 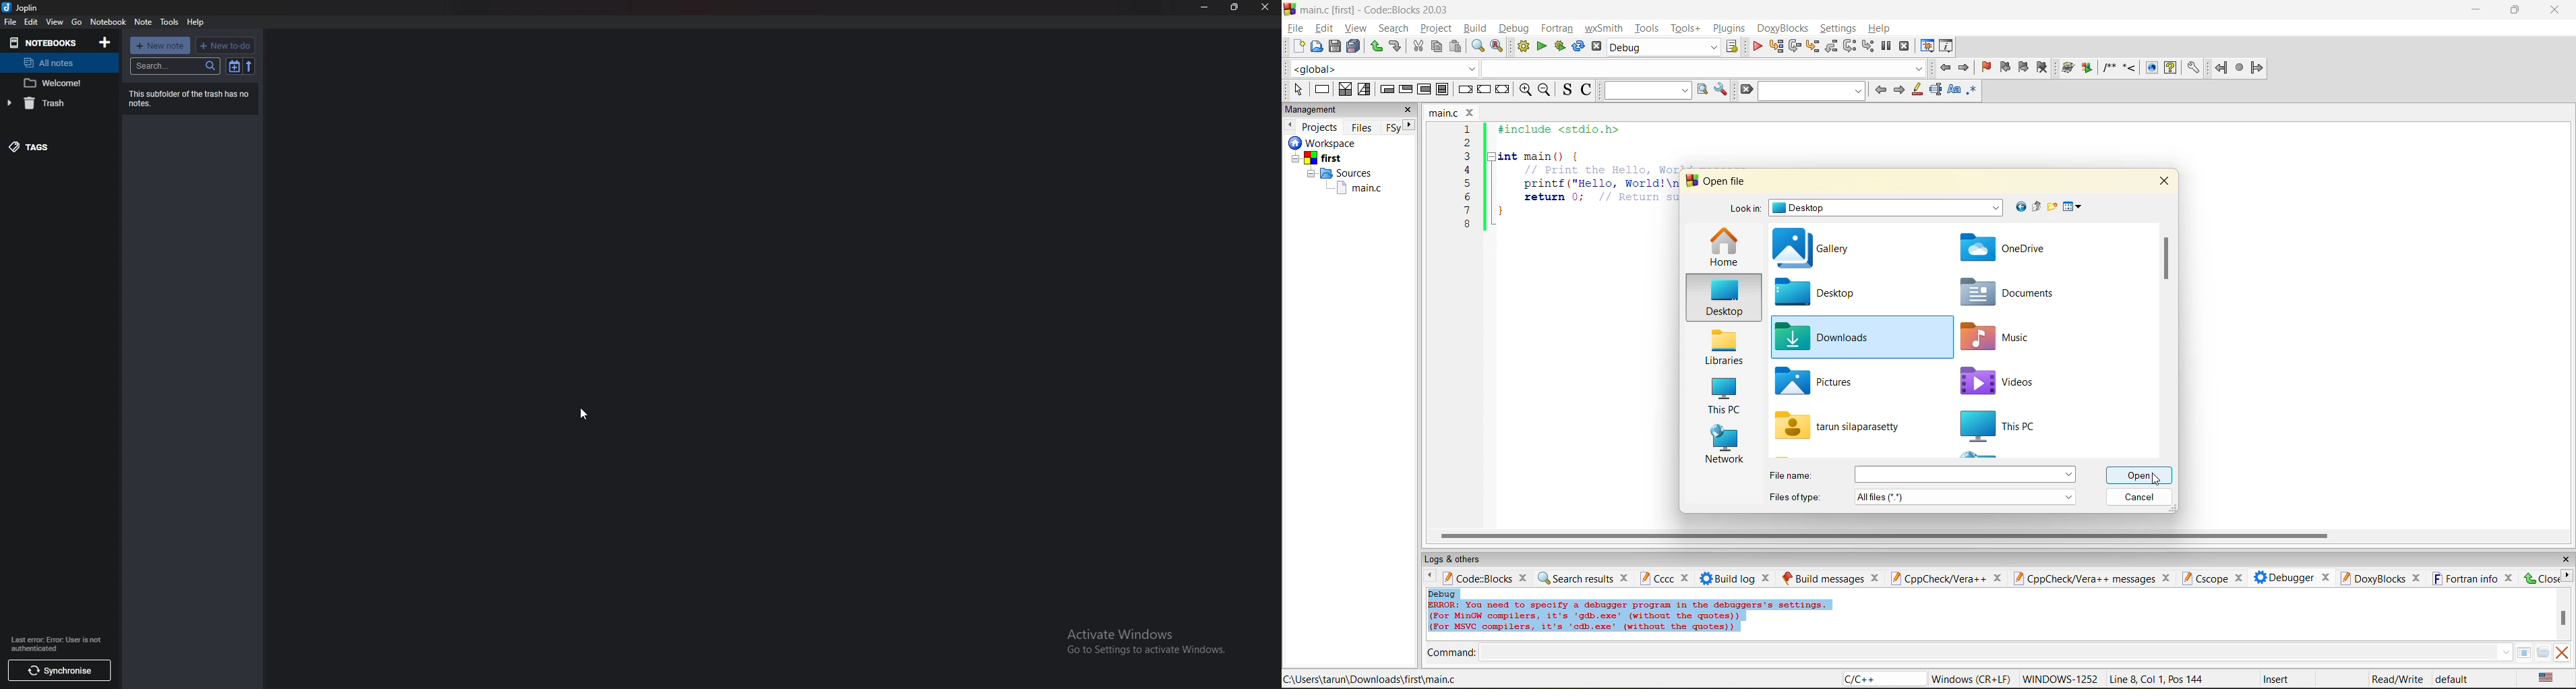 What do you see at coordinates (1326, 28) in the screenshot?
I see `edit` at bounding box center [1326, 28].